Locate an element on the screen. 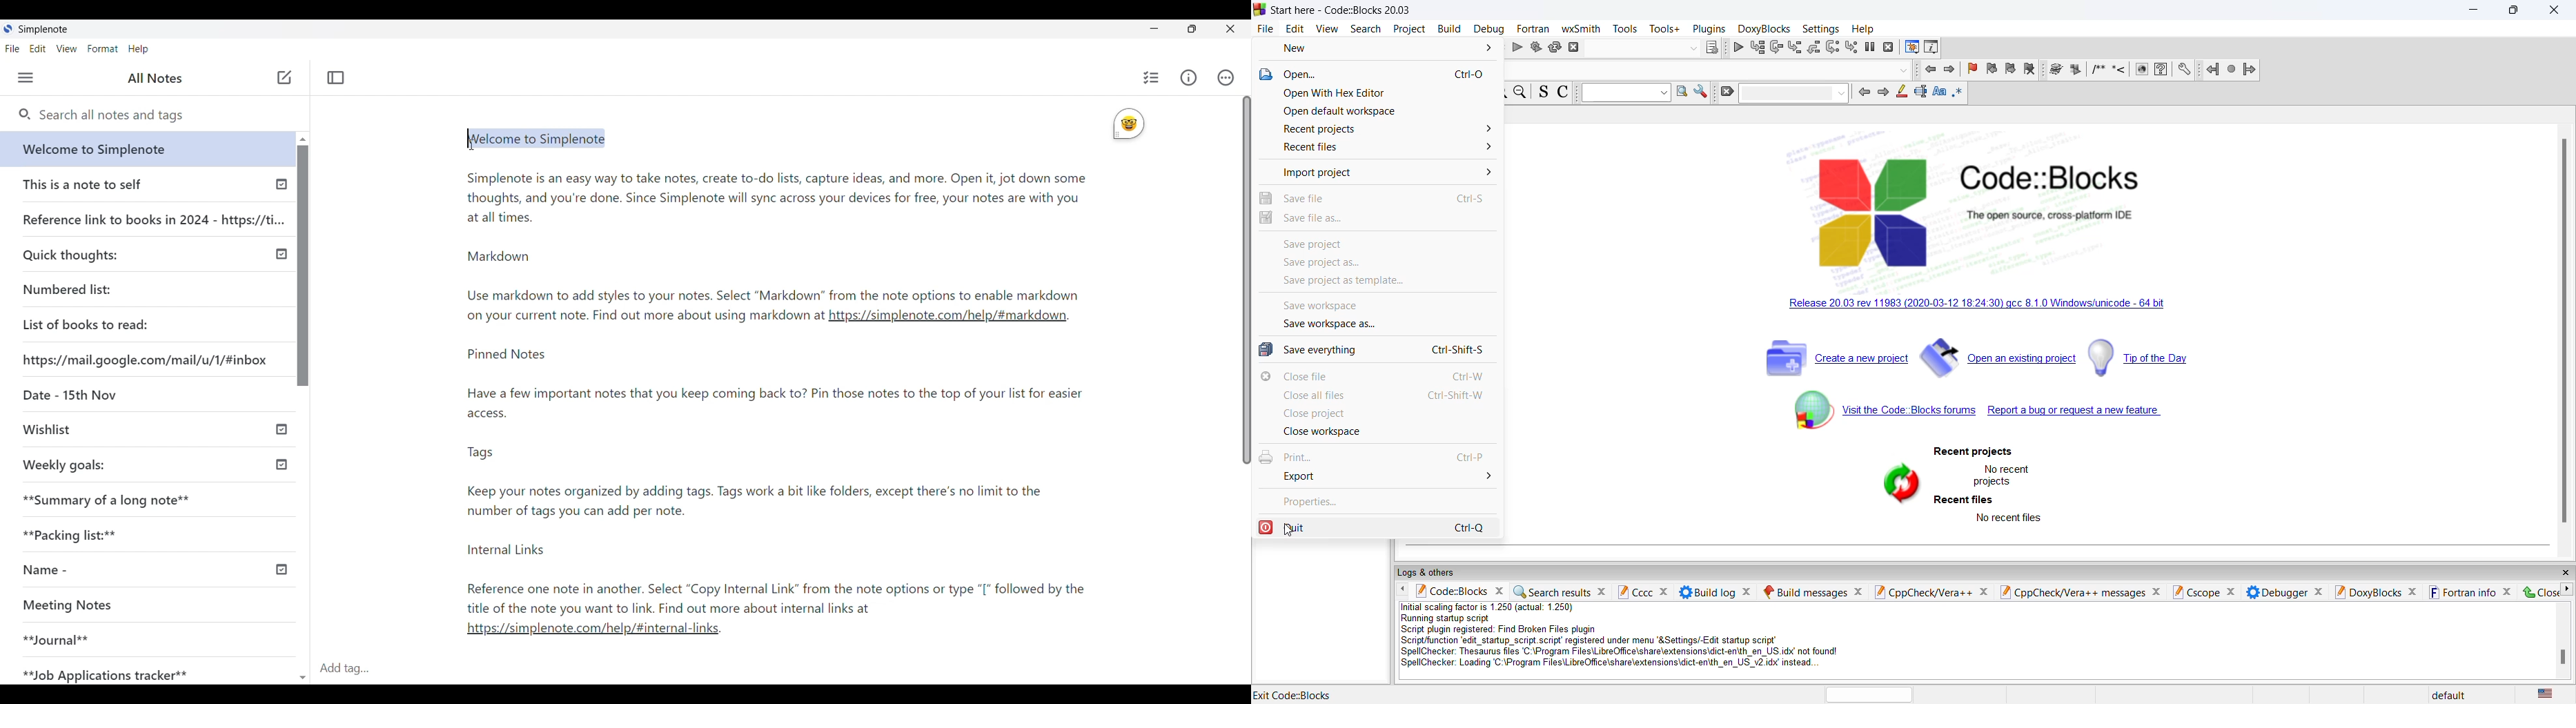 The image size is (2576, 728). step into instruction is located at coordinates (1853, 47).